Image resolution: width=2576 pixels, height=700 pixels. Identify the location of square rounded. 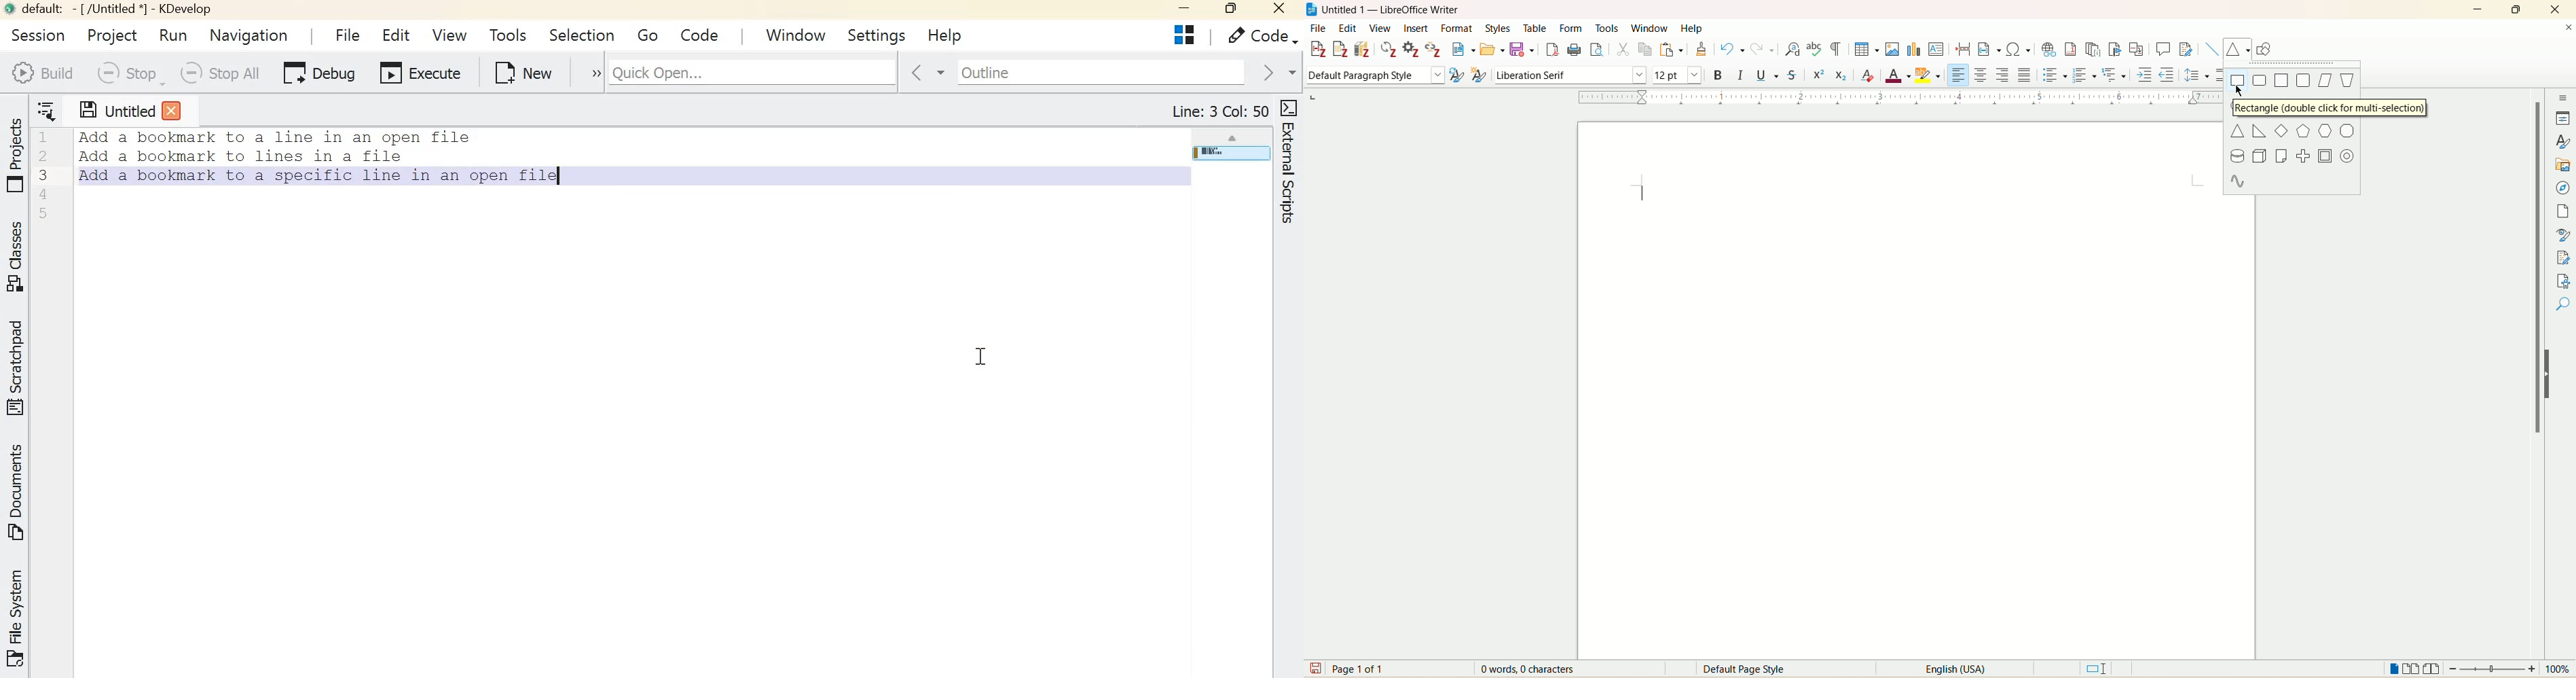
(2304, 80).